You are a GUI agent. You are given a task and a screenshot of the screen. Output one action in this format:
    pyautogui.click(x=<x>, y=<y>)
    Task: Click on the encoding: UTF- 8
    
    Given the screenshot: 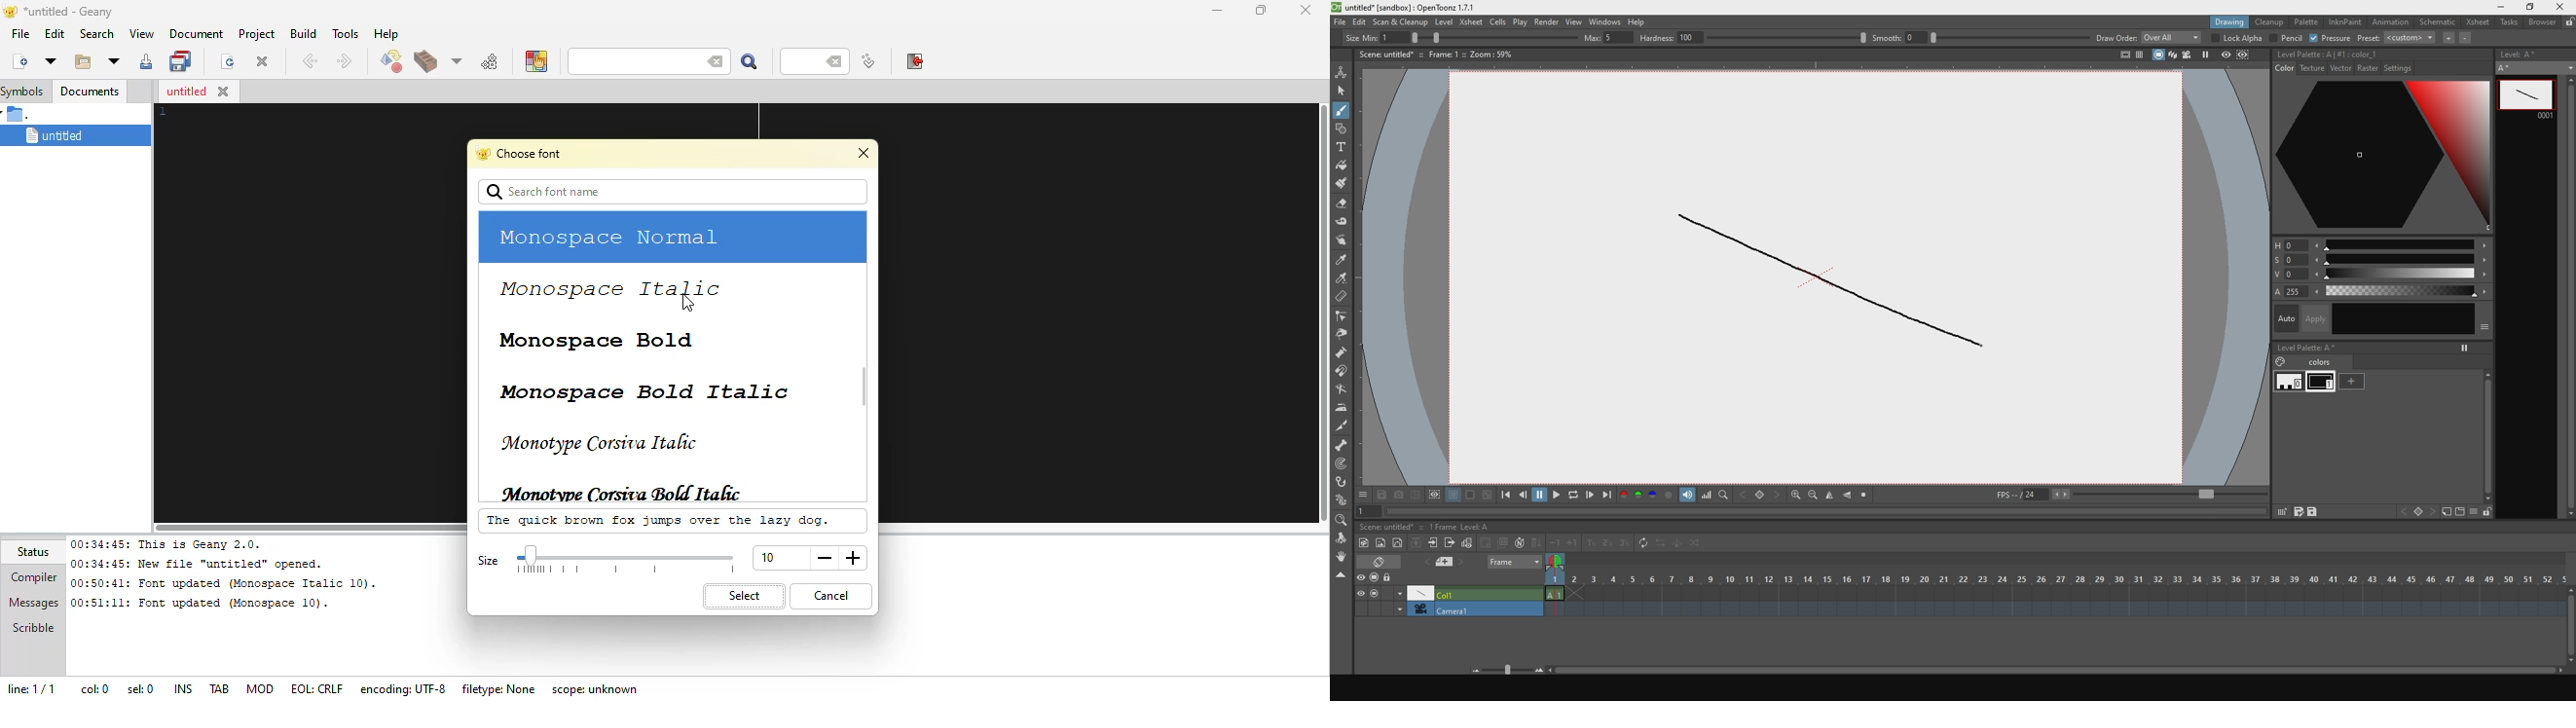 What is the action you would take?
    pyautogui.click(x=406, y=688)
    